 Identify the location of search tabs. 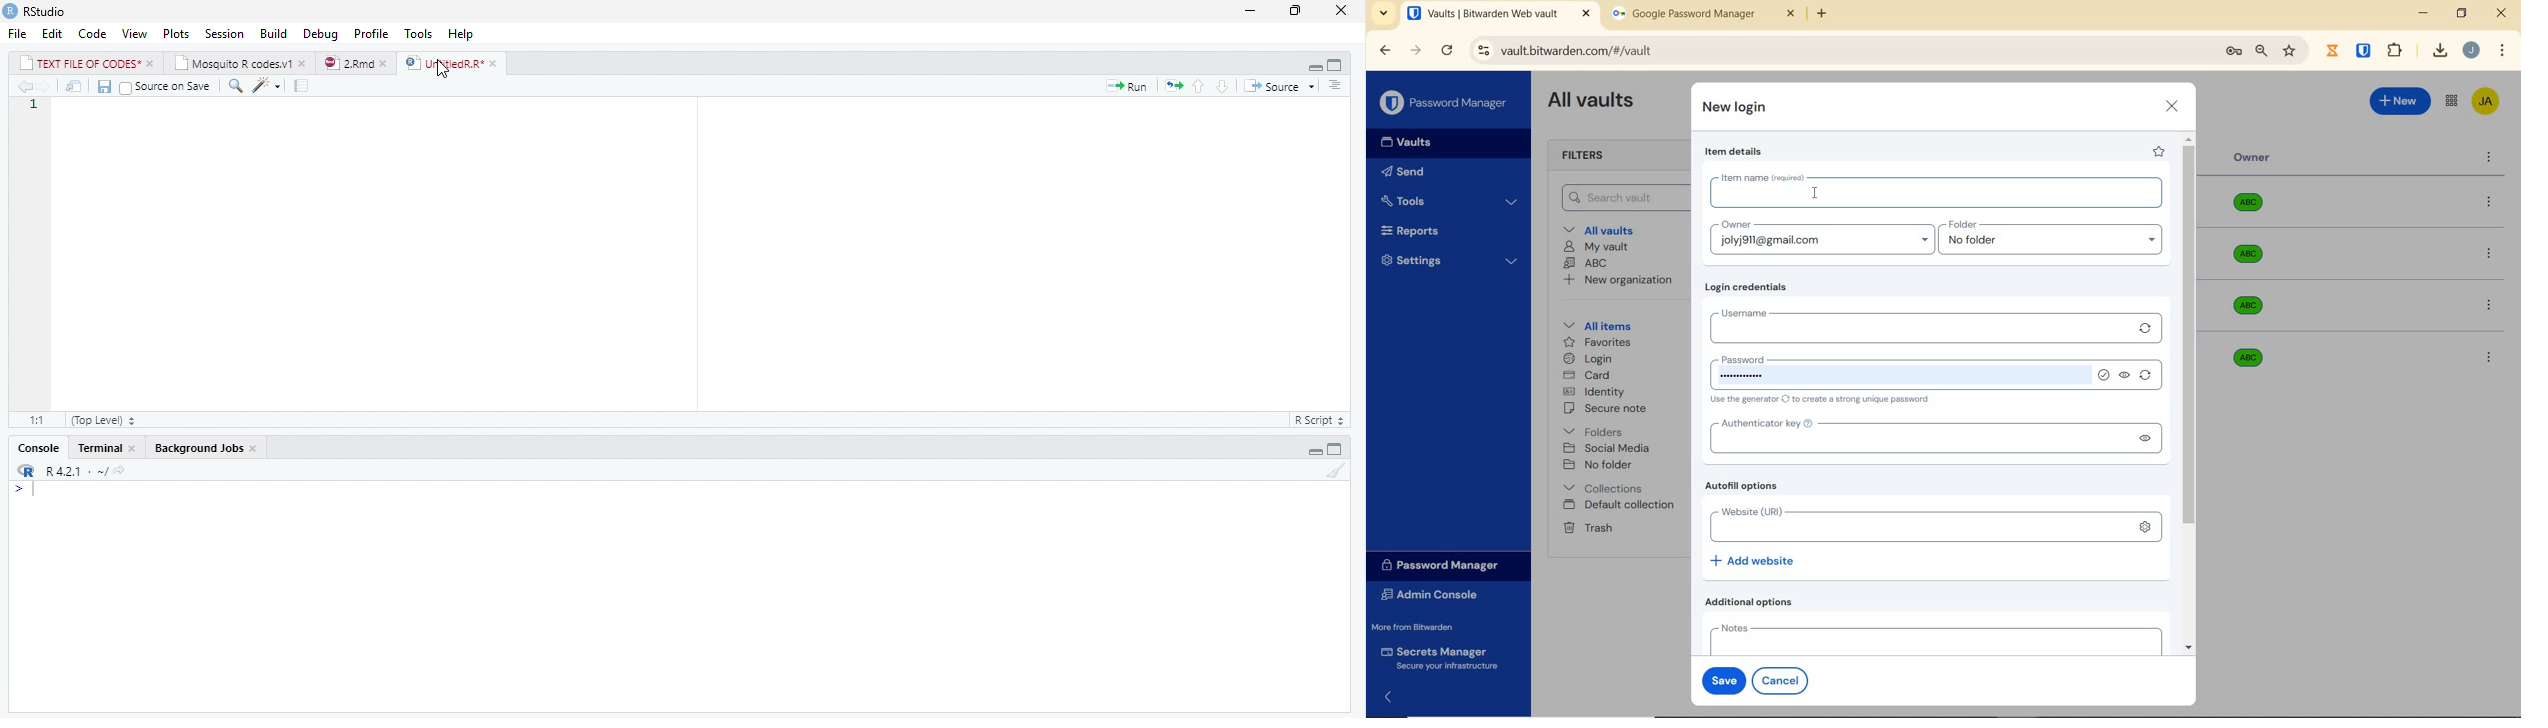
(1383, 15).